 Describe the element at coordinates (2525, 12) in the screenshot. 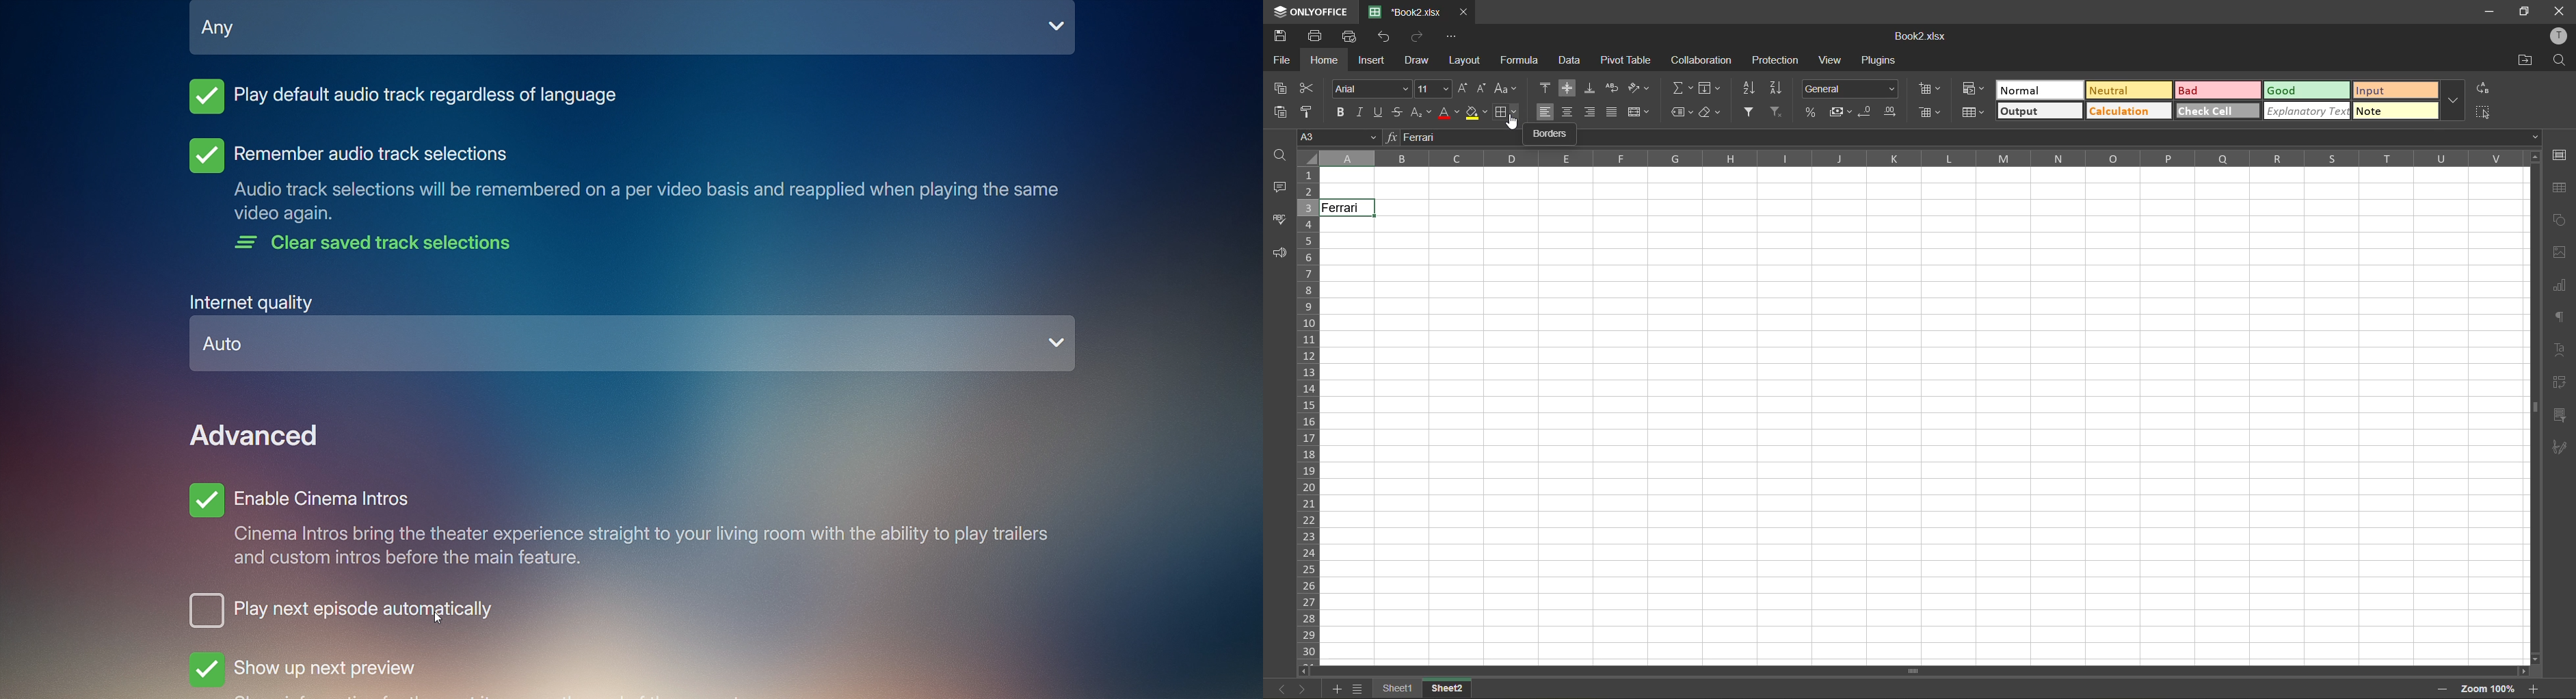

I see `maximize` at that location.